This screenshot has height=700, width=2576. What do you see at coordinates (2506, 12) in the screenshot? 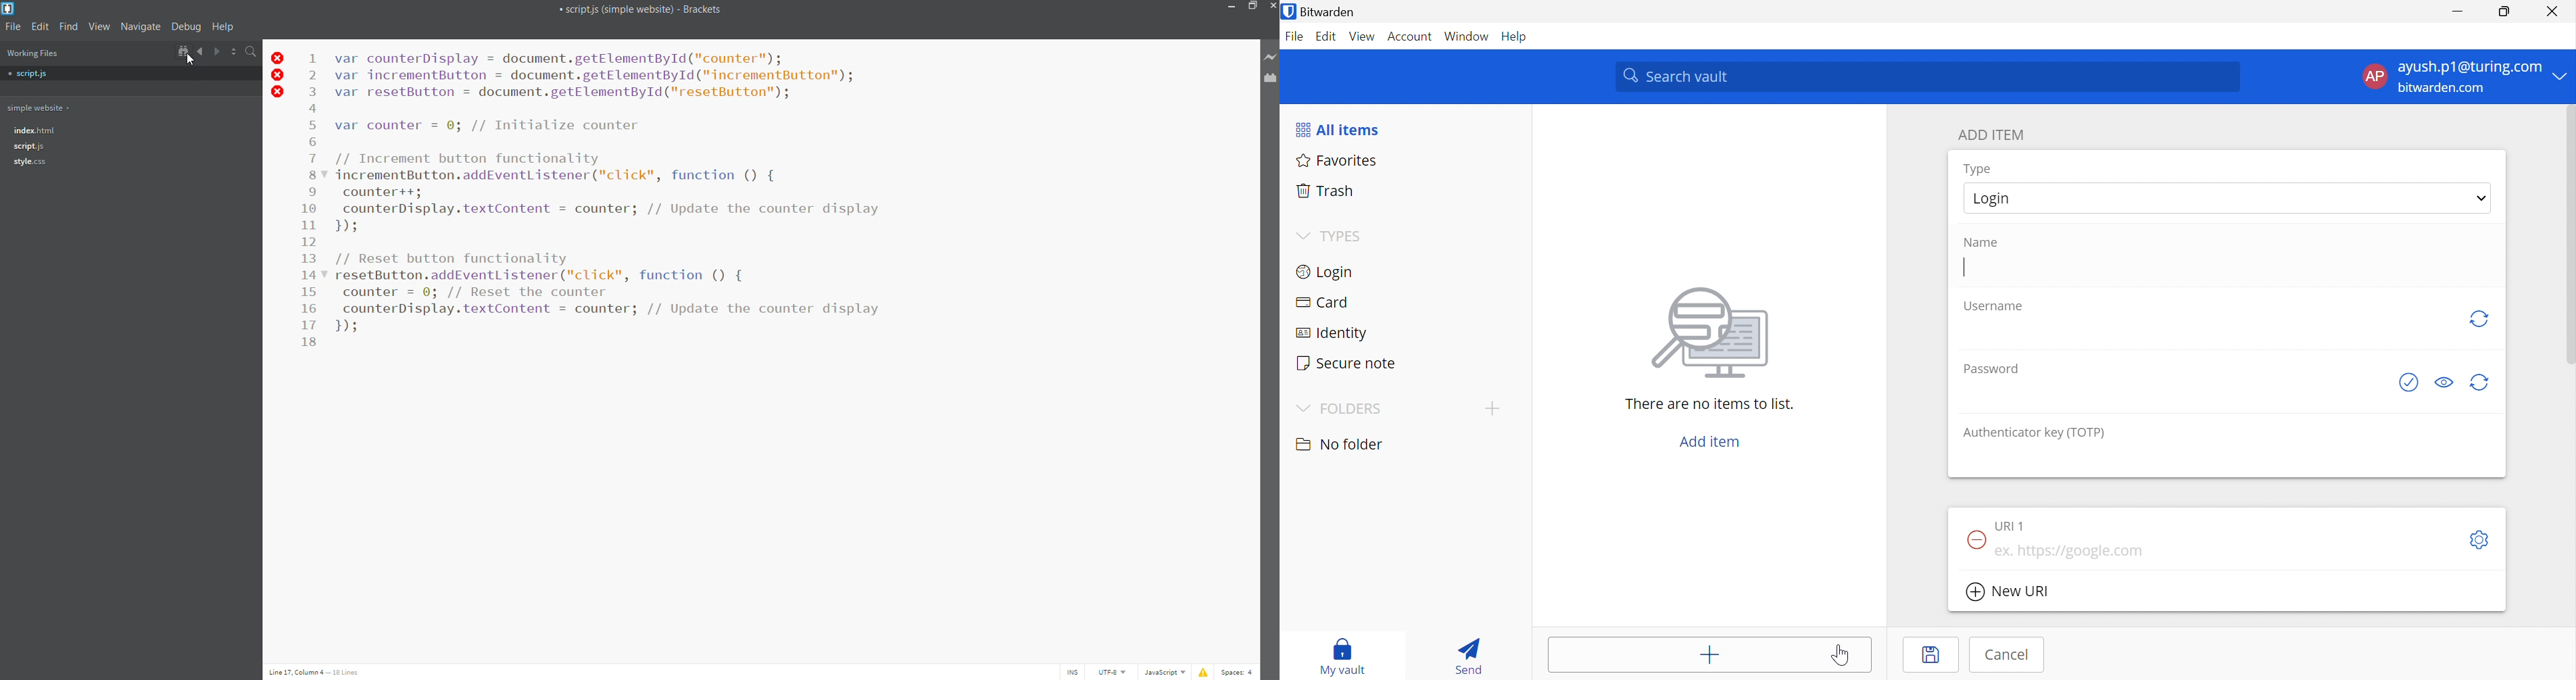
I see `Restore down` at bounding box center [2506, 12].